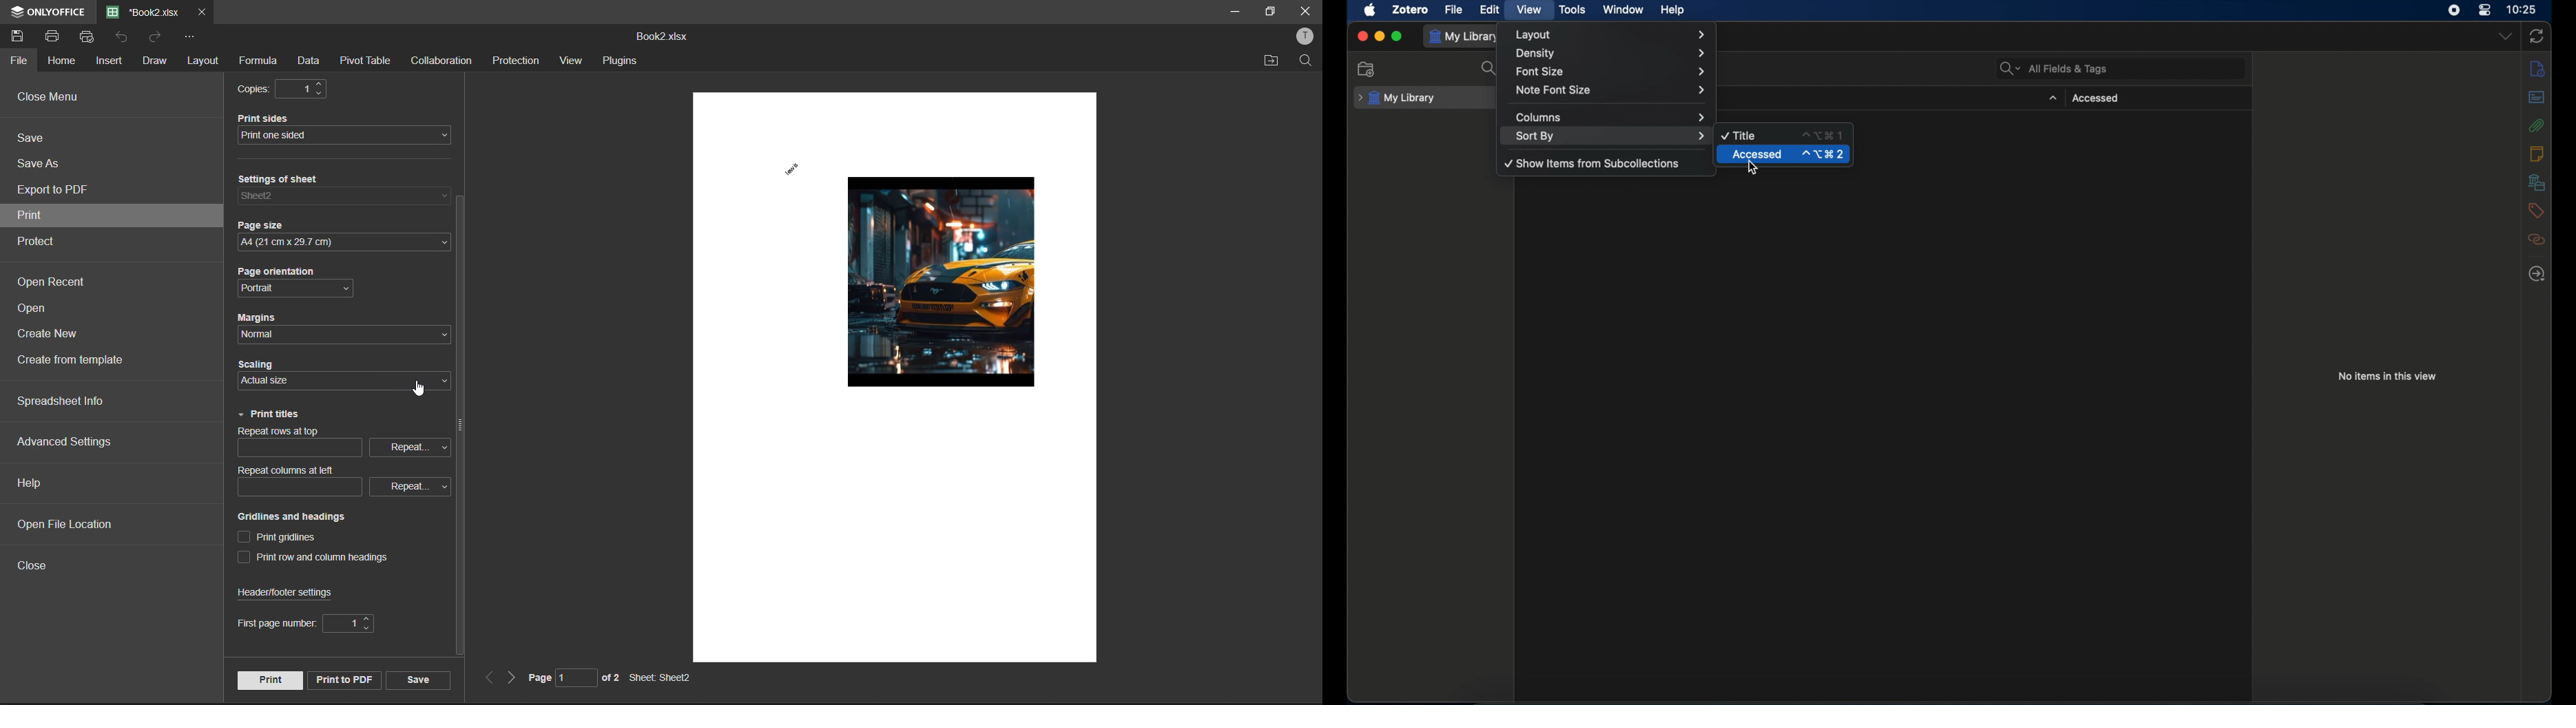 The image size is (2576, 728). Describe the element at coordinates (2537, 210) in the screenshot. I see `tags` at that location.